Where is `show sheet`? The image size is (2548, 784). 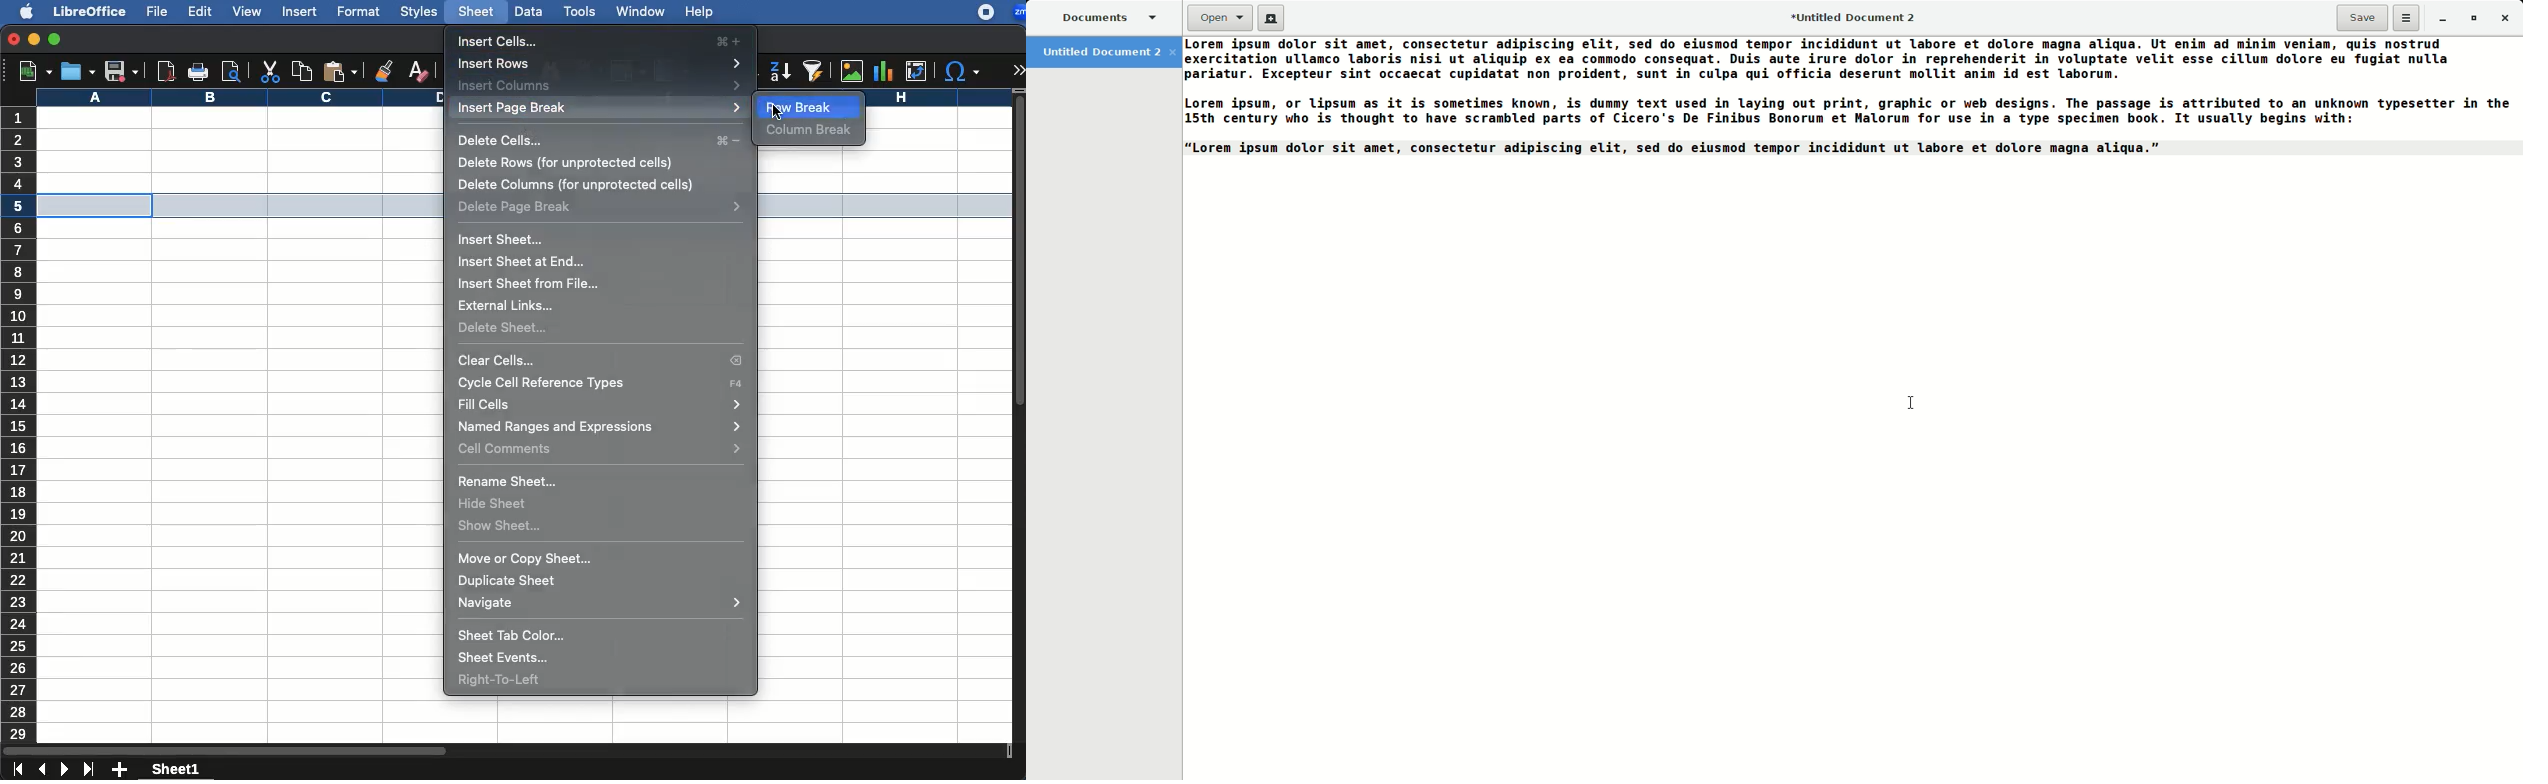
show sheet is located at coordinates (501, 526).